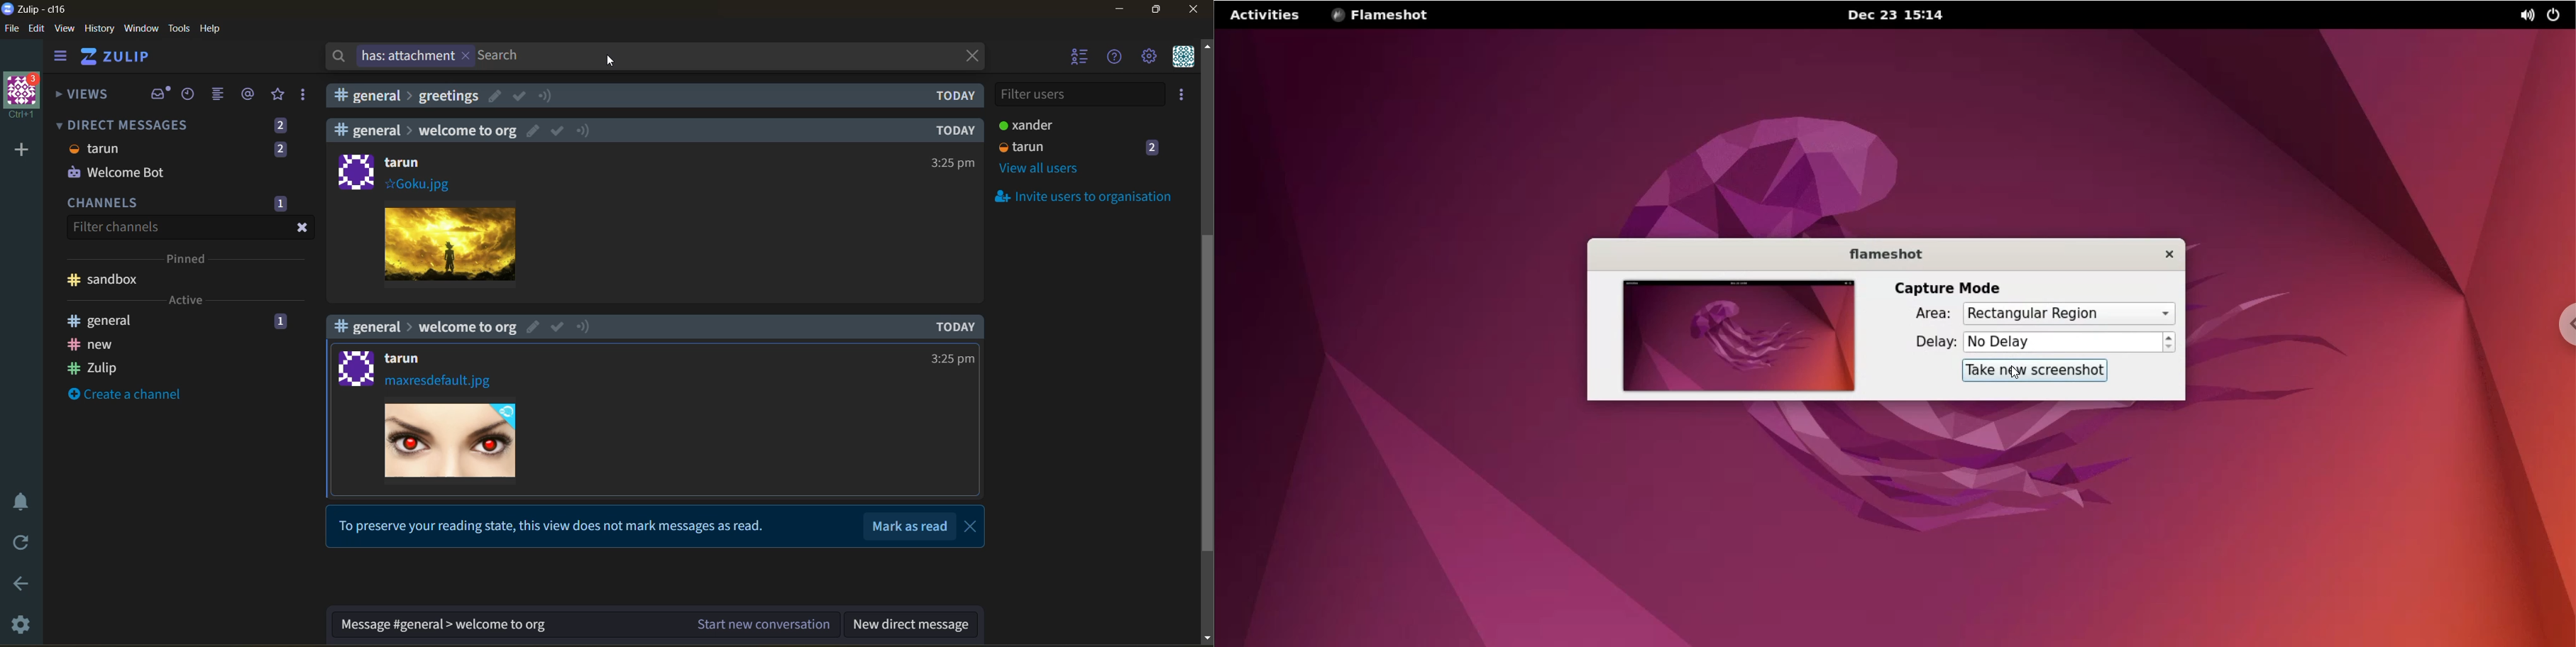  What do you see at coordinates (280, 148) in the screenshot?
I see `2` at bounding box center [280, 148].